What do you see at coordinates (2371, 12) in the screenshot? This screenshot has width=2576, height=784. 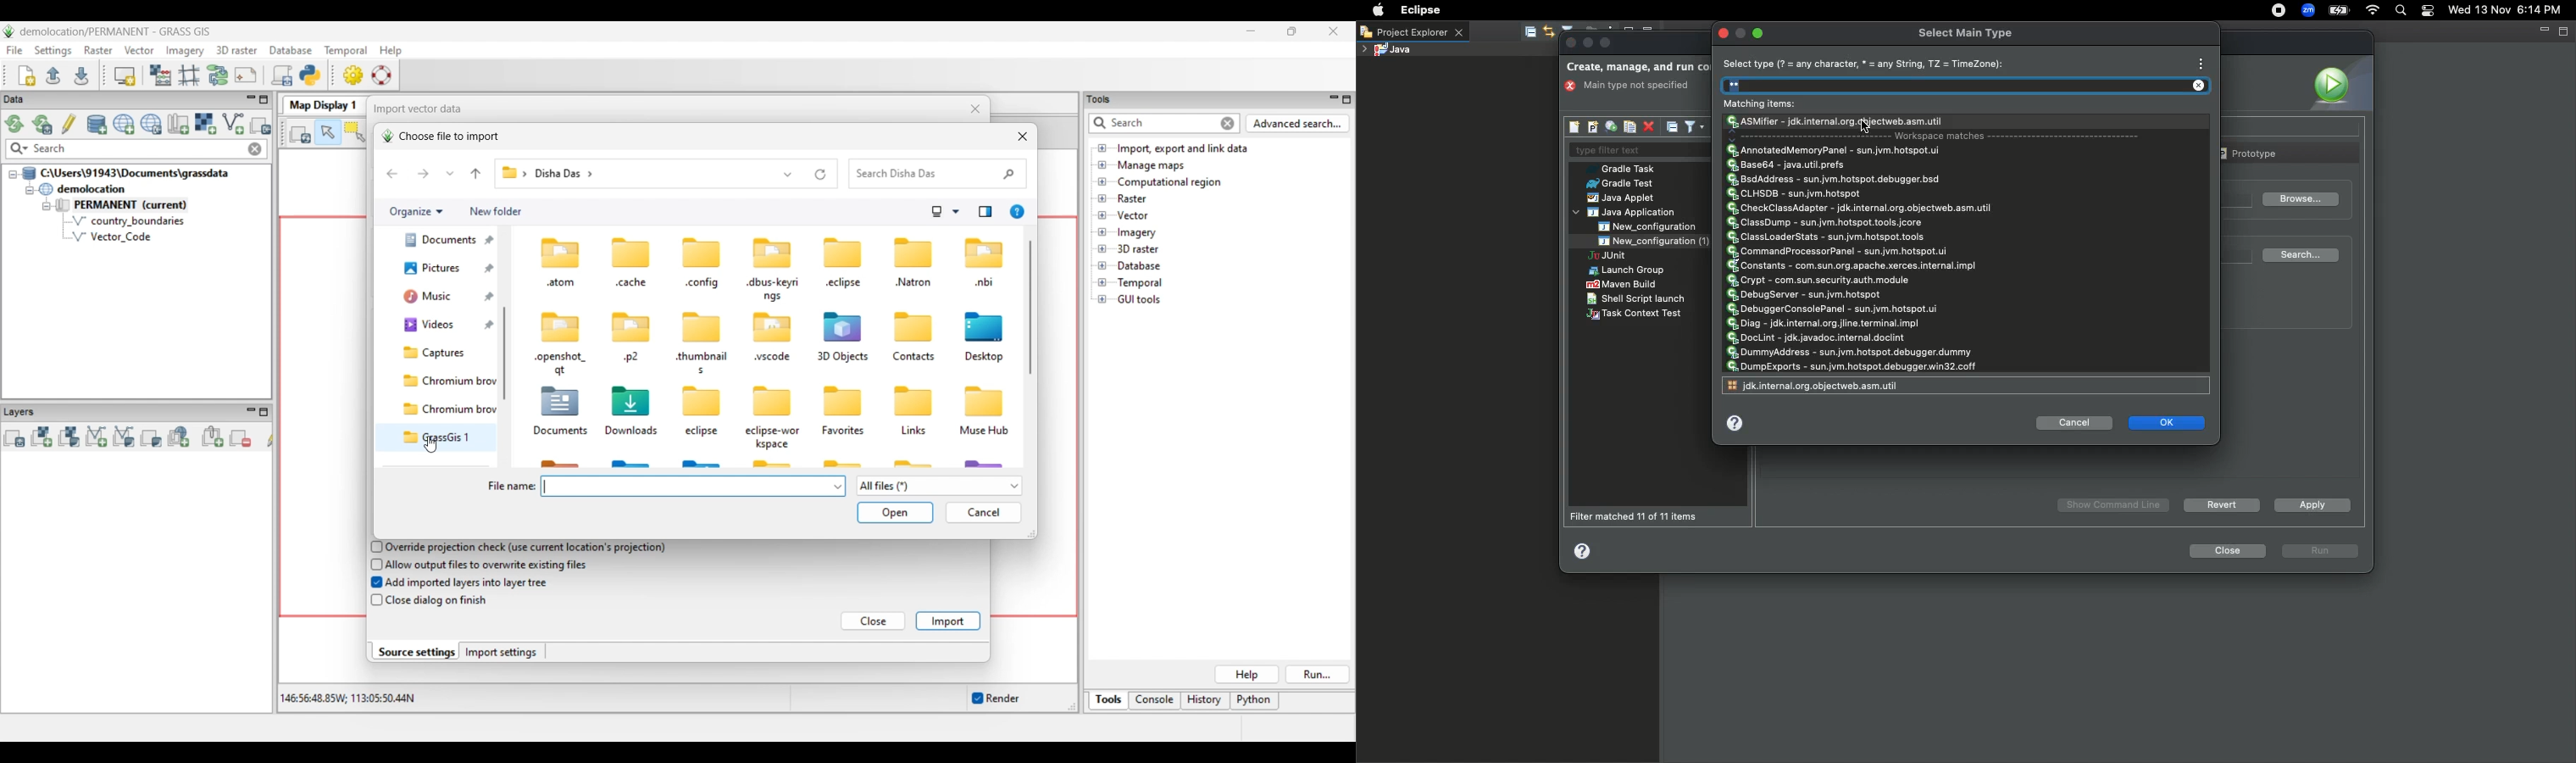 I see `Internet` at bounding box center [2371, 12].